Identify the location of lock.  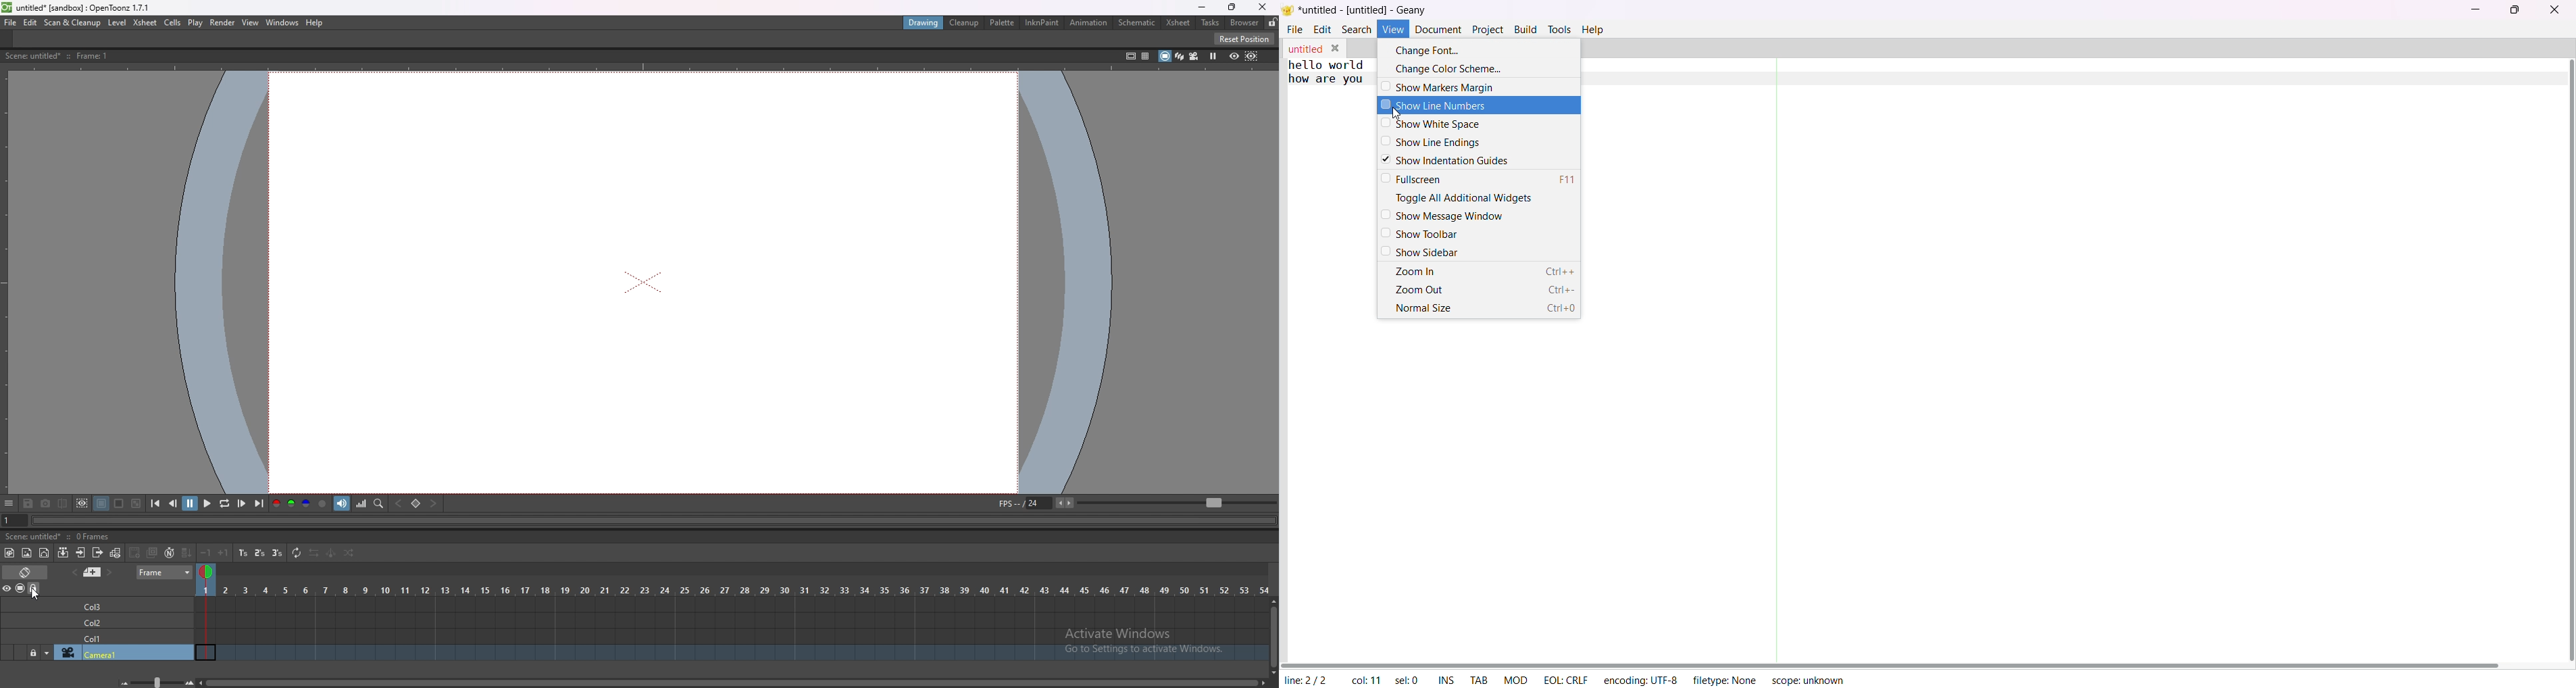
(35, 589).